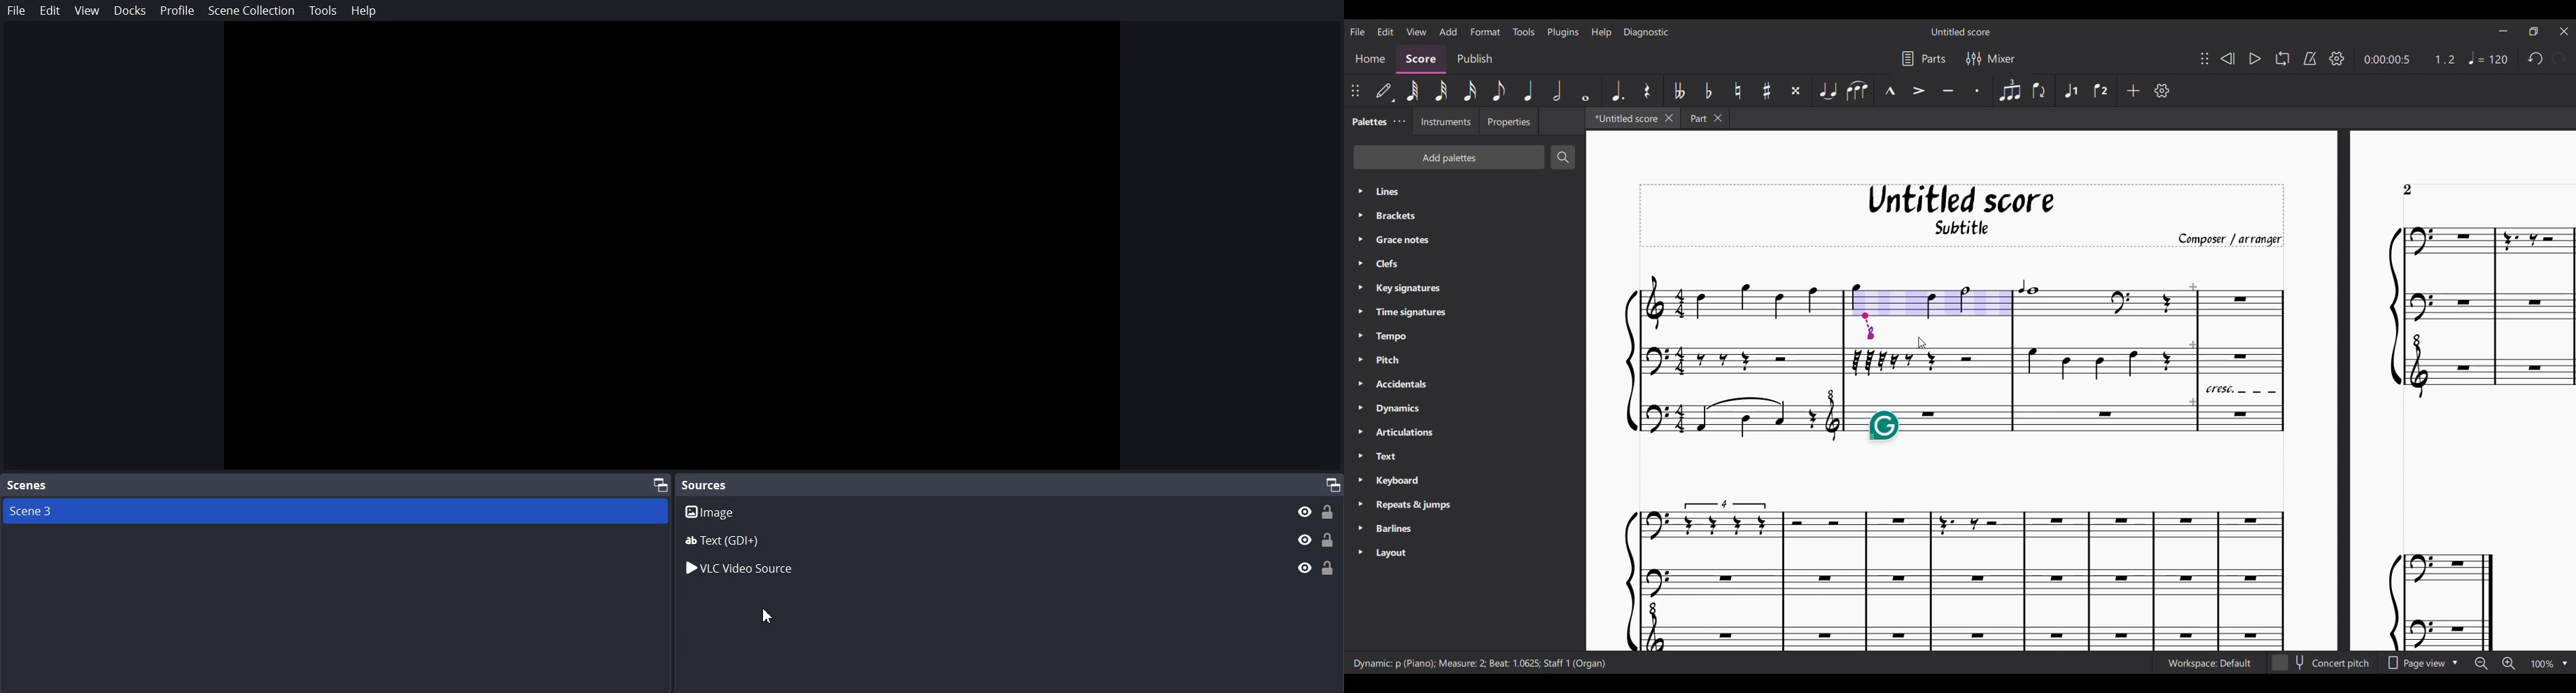 The width and height of the screenshot is (2576, 700). I want to click on Default, so click(1384, 91).